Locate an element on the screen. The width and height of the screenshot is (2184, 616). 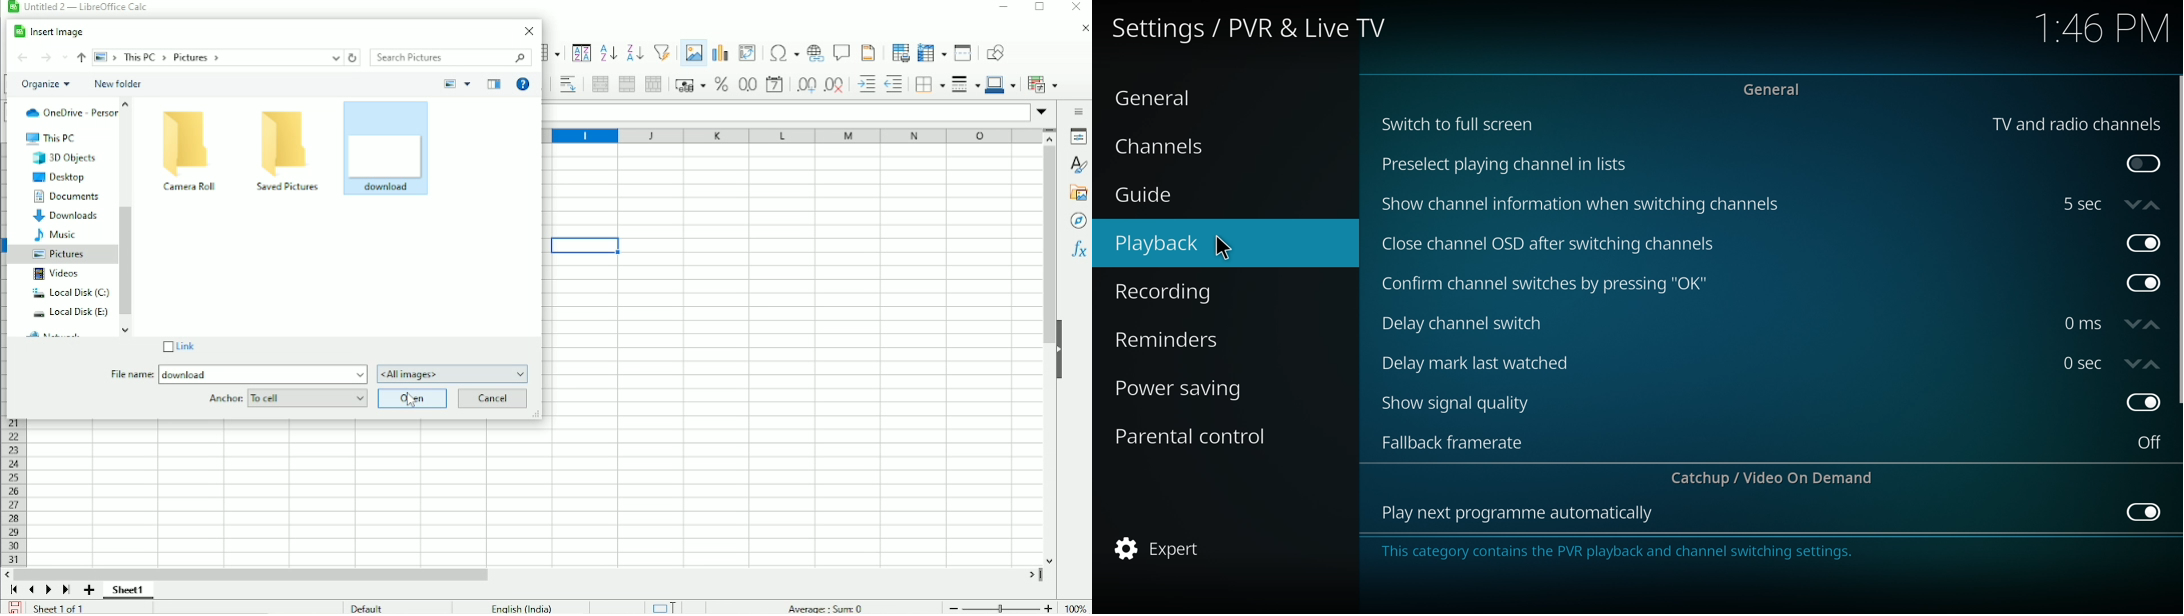
Format as currency is located at coordinates (688, 86).